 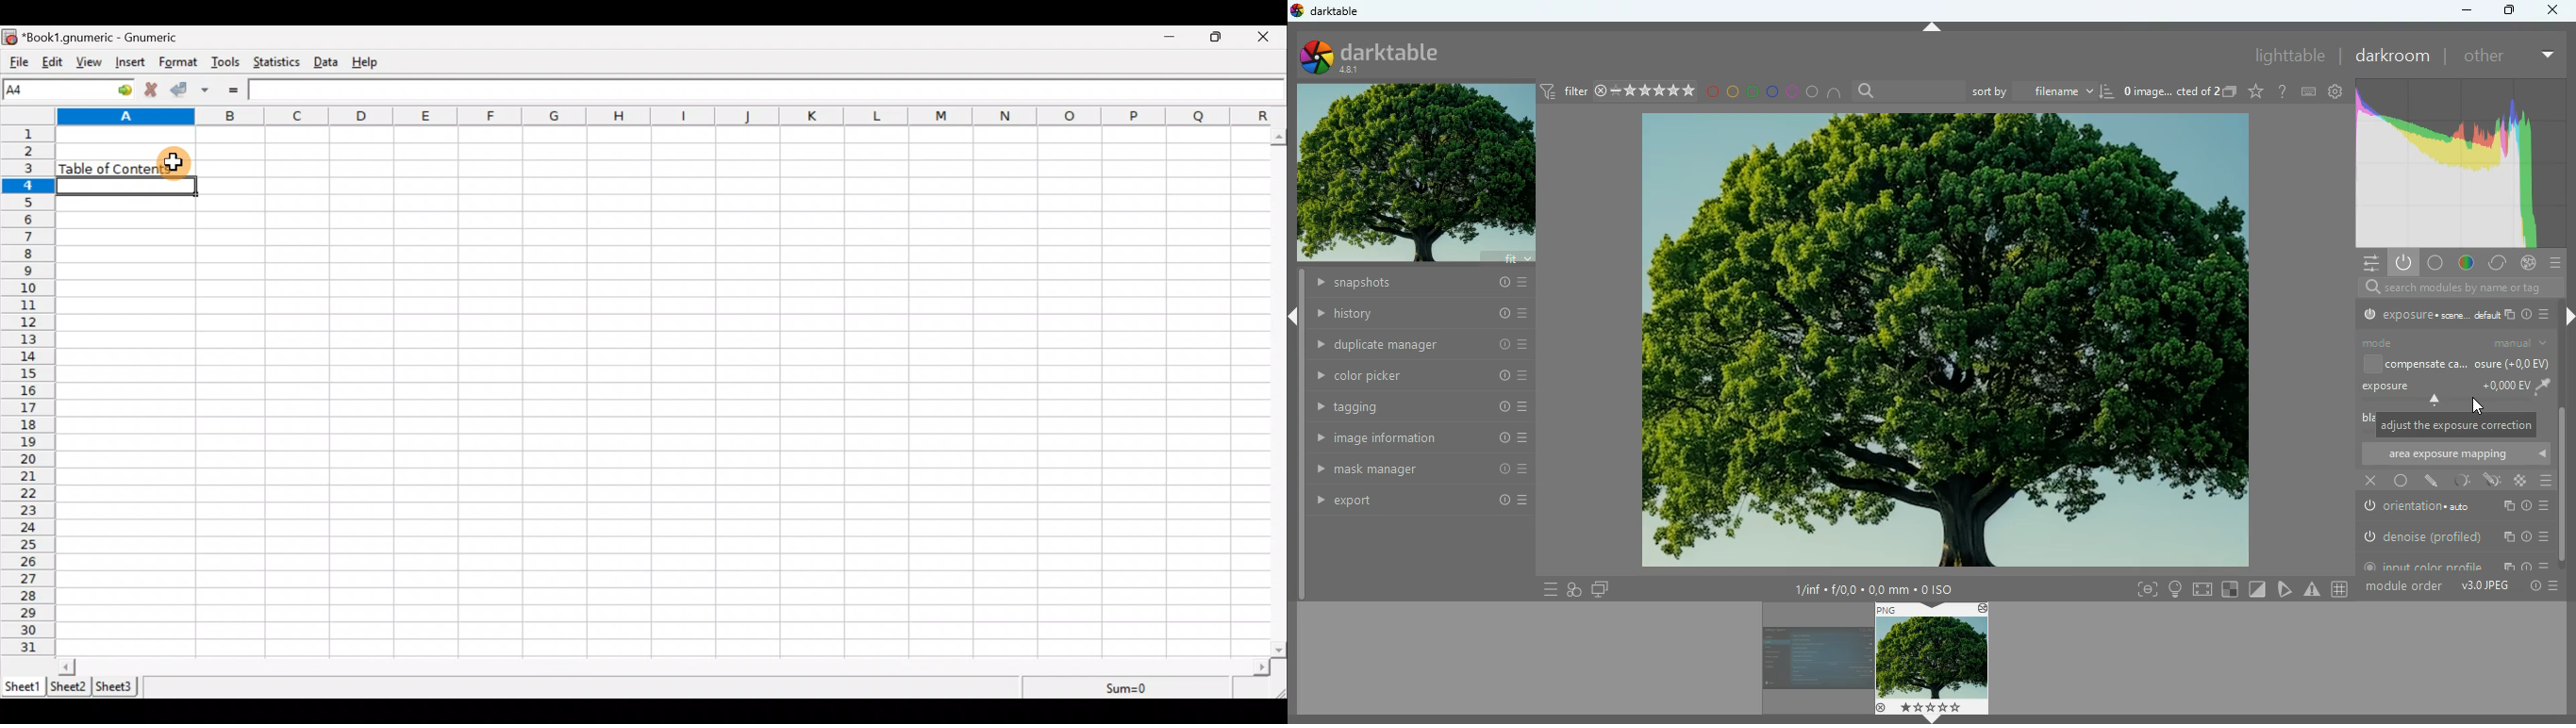 I want to click on Data, so click(x=330, y=62).